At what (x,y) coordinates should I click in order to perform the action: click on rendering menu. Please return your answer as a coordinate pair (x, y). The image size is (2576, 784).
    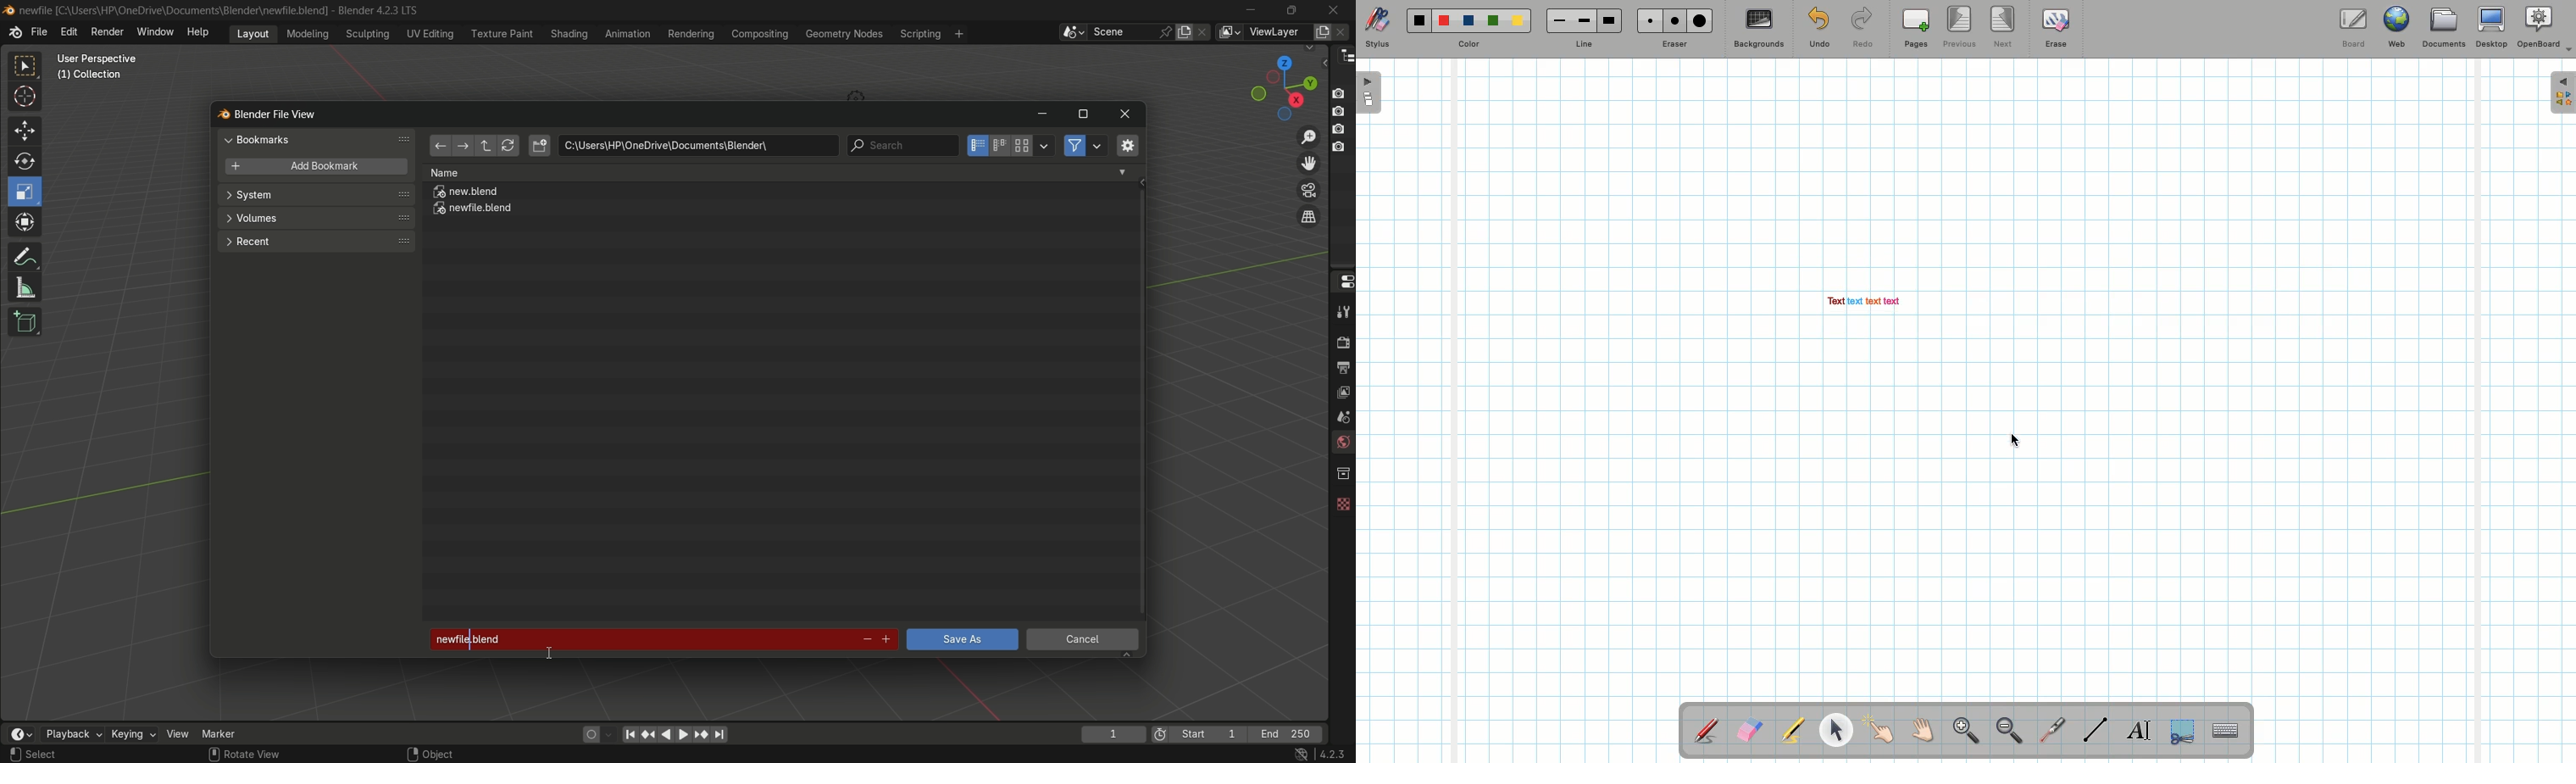
    Looking at the image, I should click on (693, 34).